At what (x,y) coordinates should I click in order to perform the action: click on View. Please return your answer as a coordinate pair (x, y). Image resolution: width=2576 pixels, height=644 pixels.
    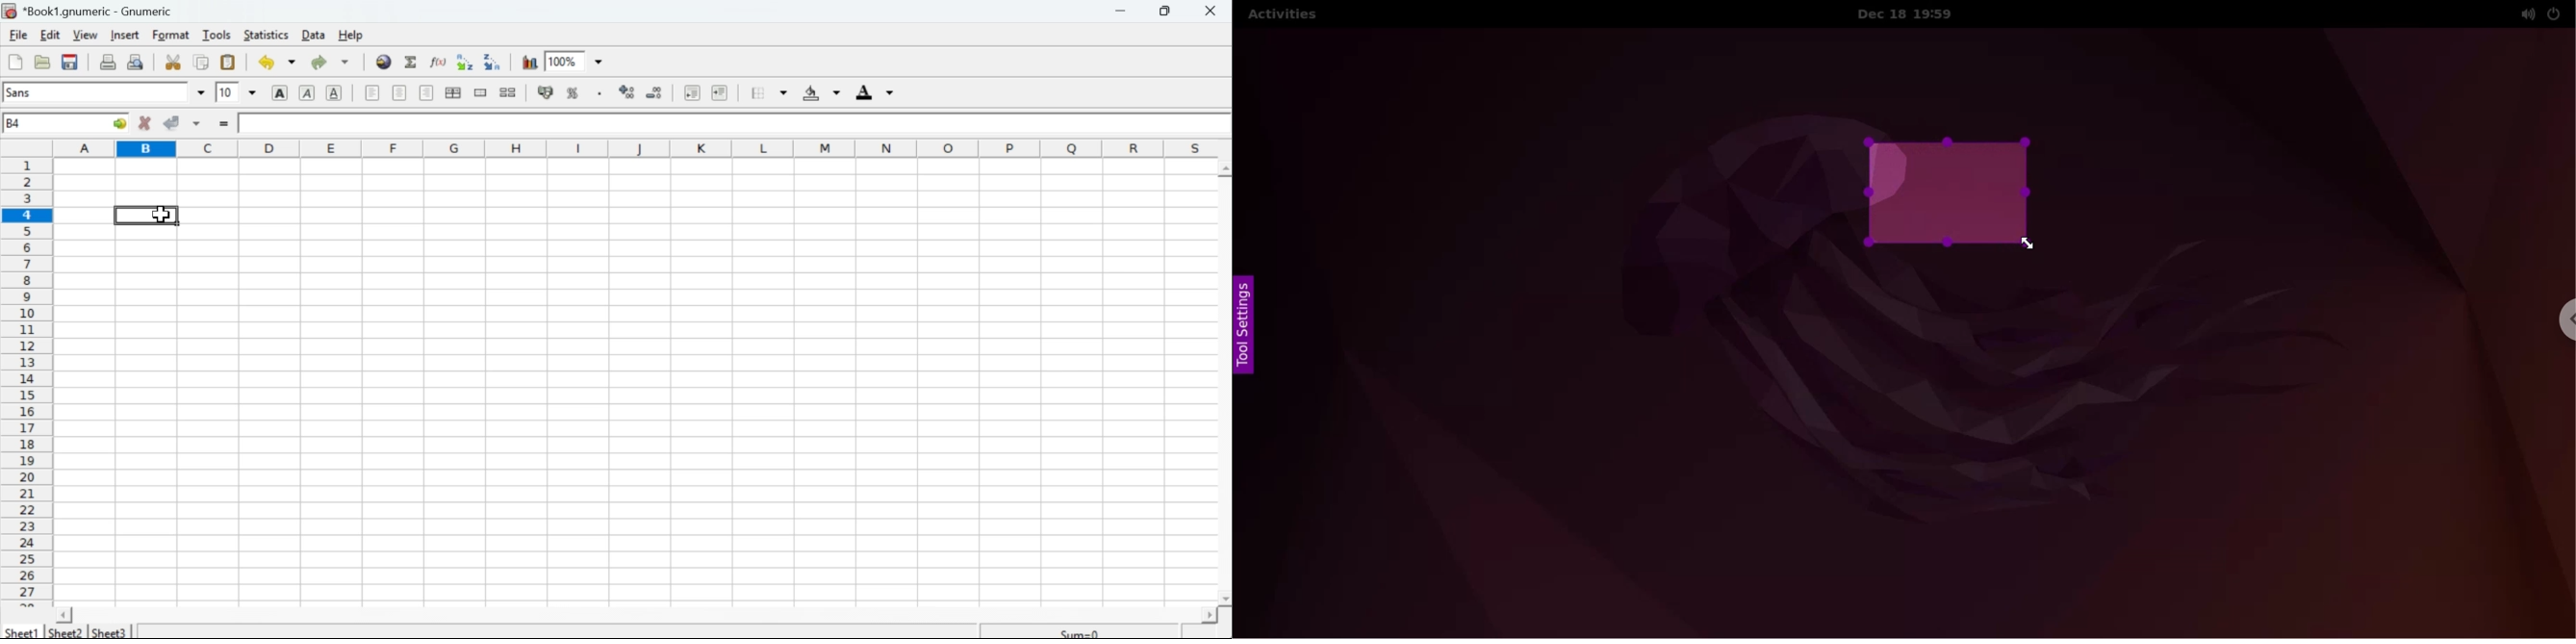
    Looking at the image, I should click on (87, 34).